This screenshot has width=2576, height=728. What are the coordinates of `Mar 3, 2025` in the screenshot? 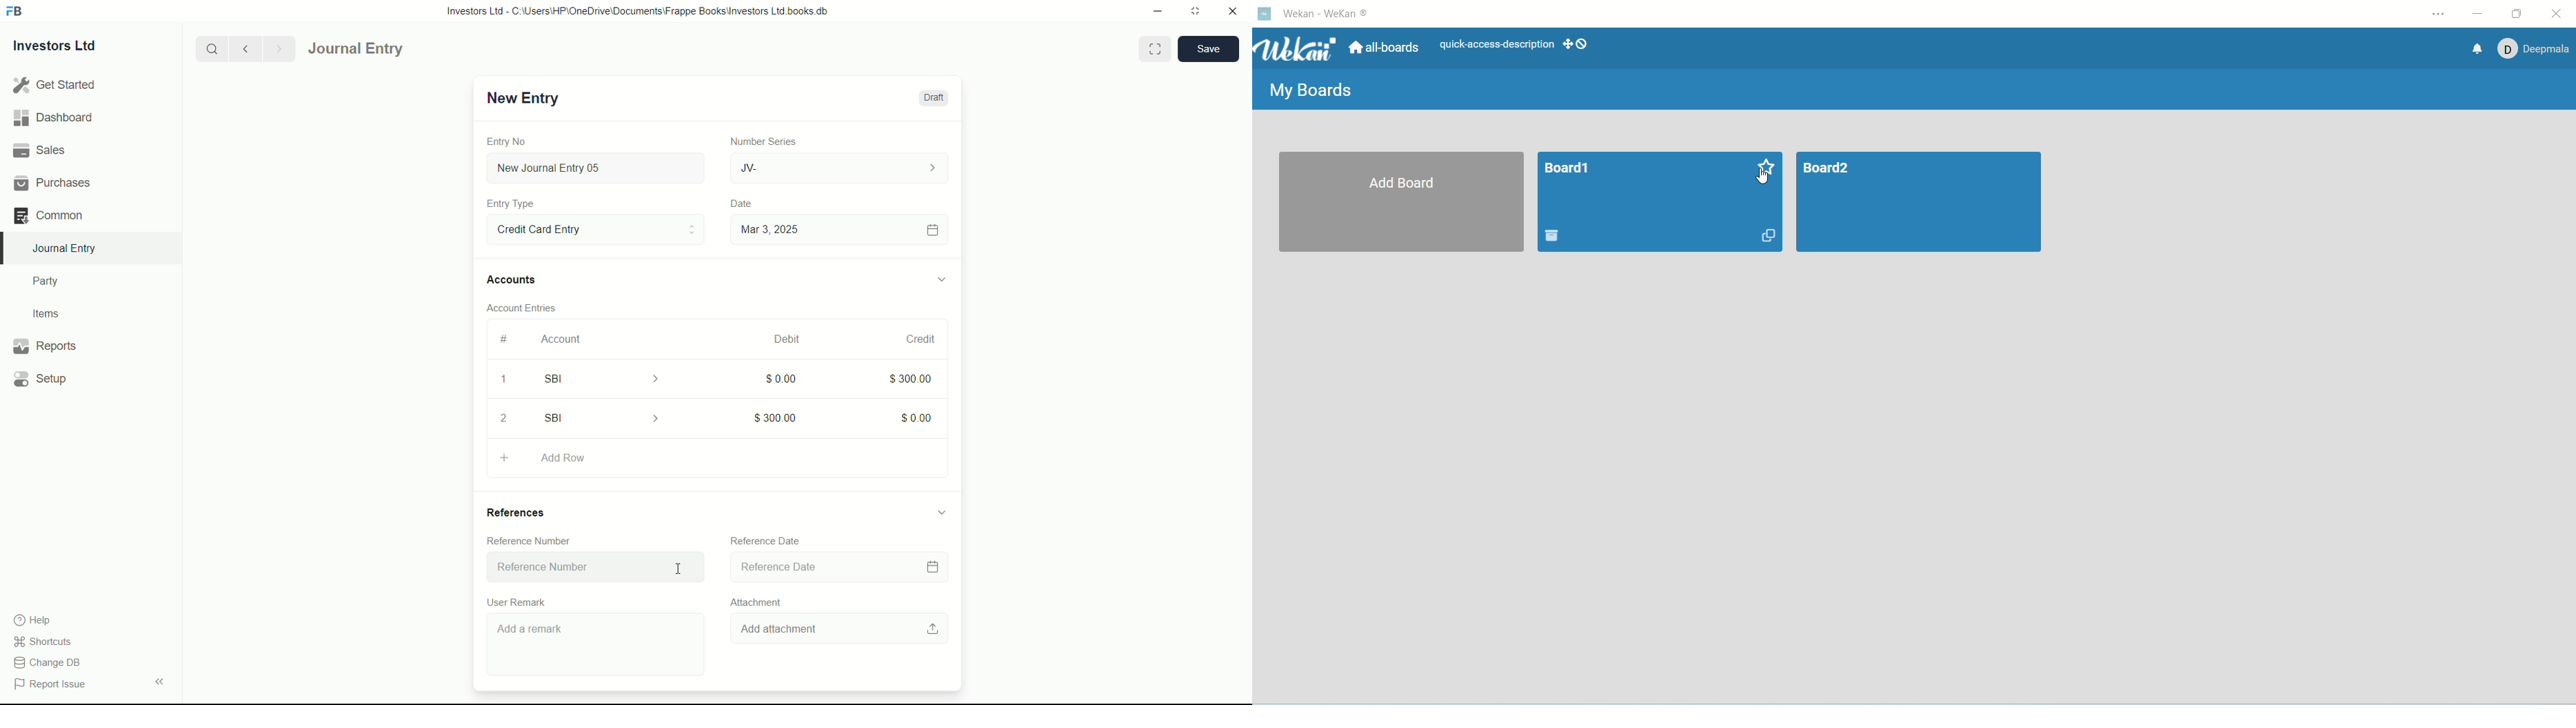 It's located at (838, 229).